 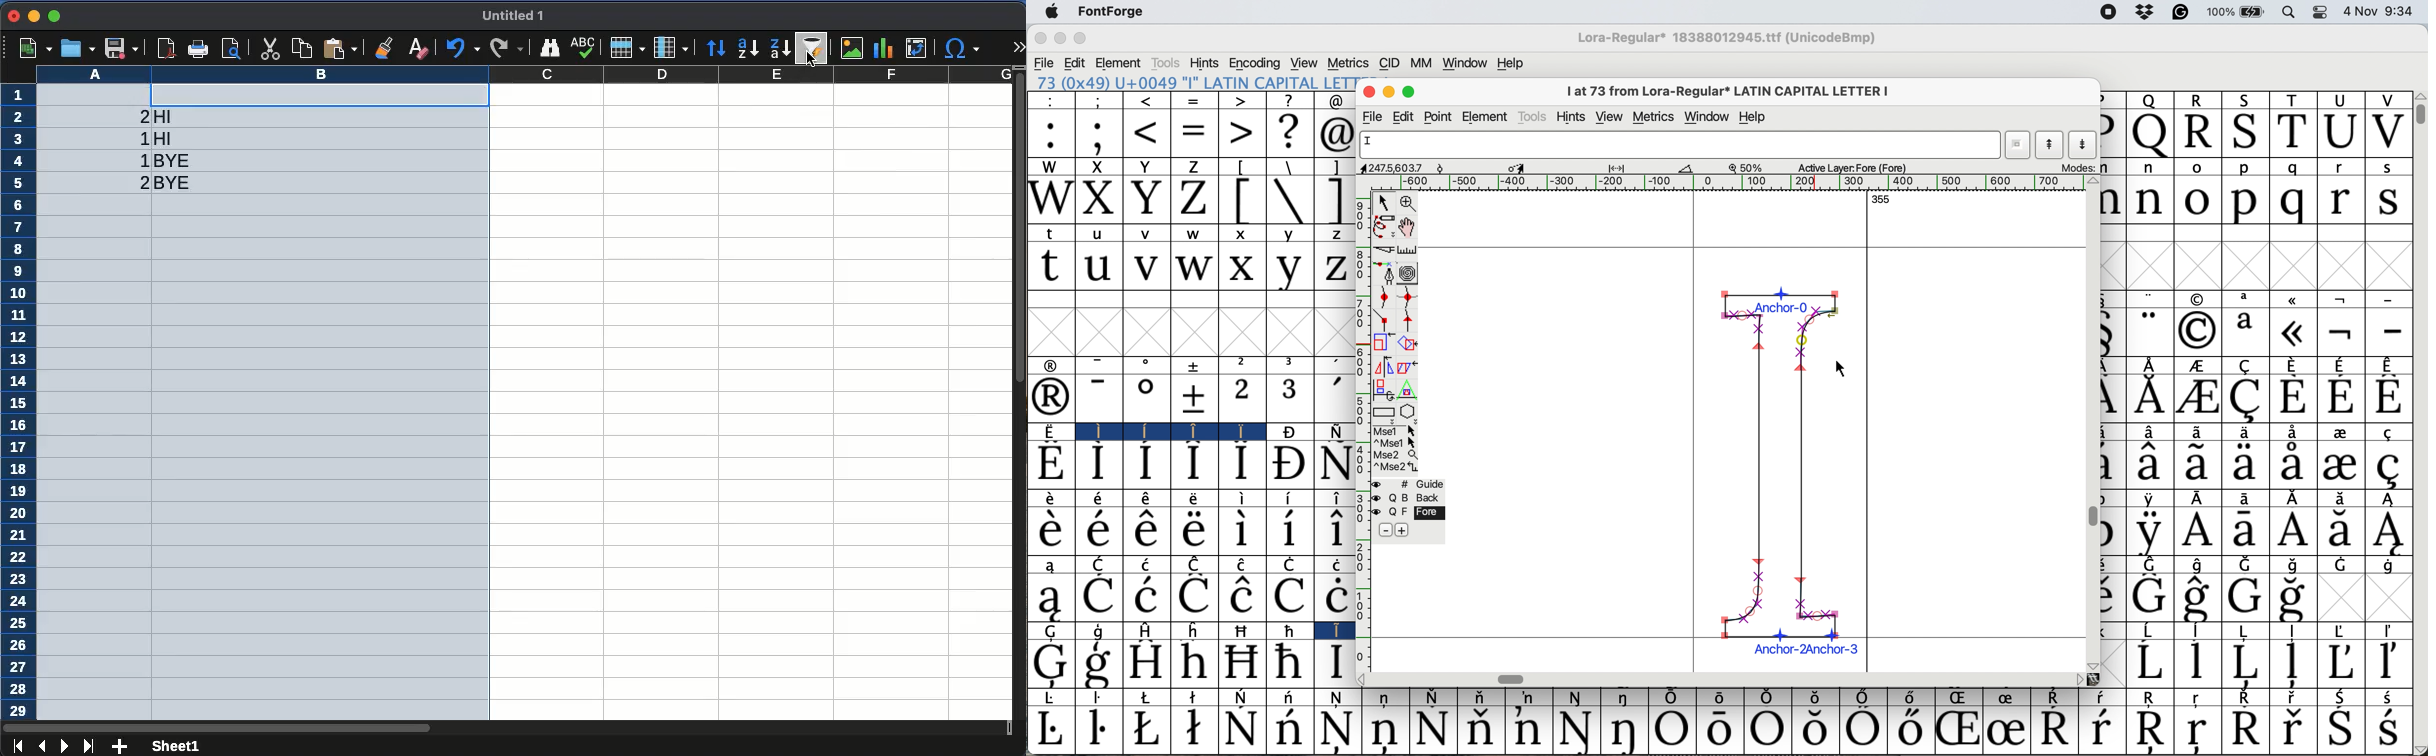 I want to click on Symbol, so click(x=2295, y=565).